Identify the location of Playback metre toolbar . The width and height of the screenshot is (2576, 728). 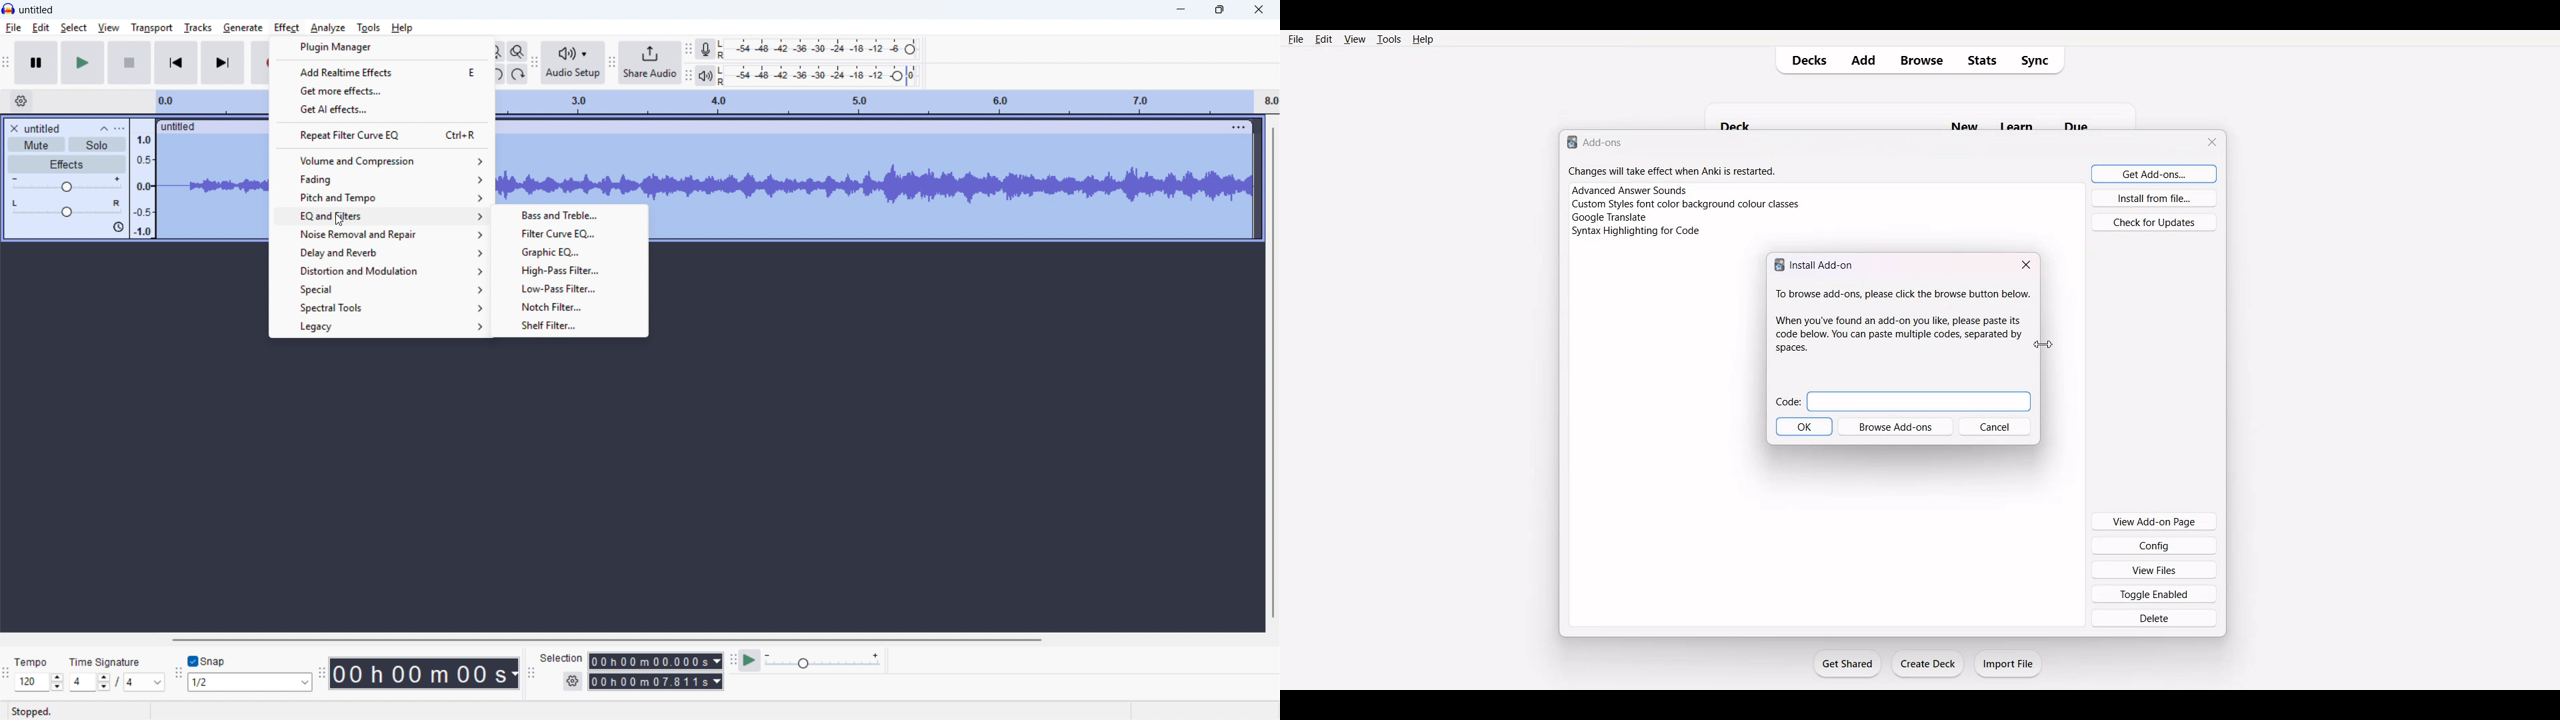
(687, 77).